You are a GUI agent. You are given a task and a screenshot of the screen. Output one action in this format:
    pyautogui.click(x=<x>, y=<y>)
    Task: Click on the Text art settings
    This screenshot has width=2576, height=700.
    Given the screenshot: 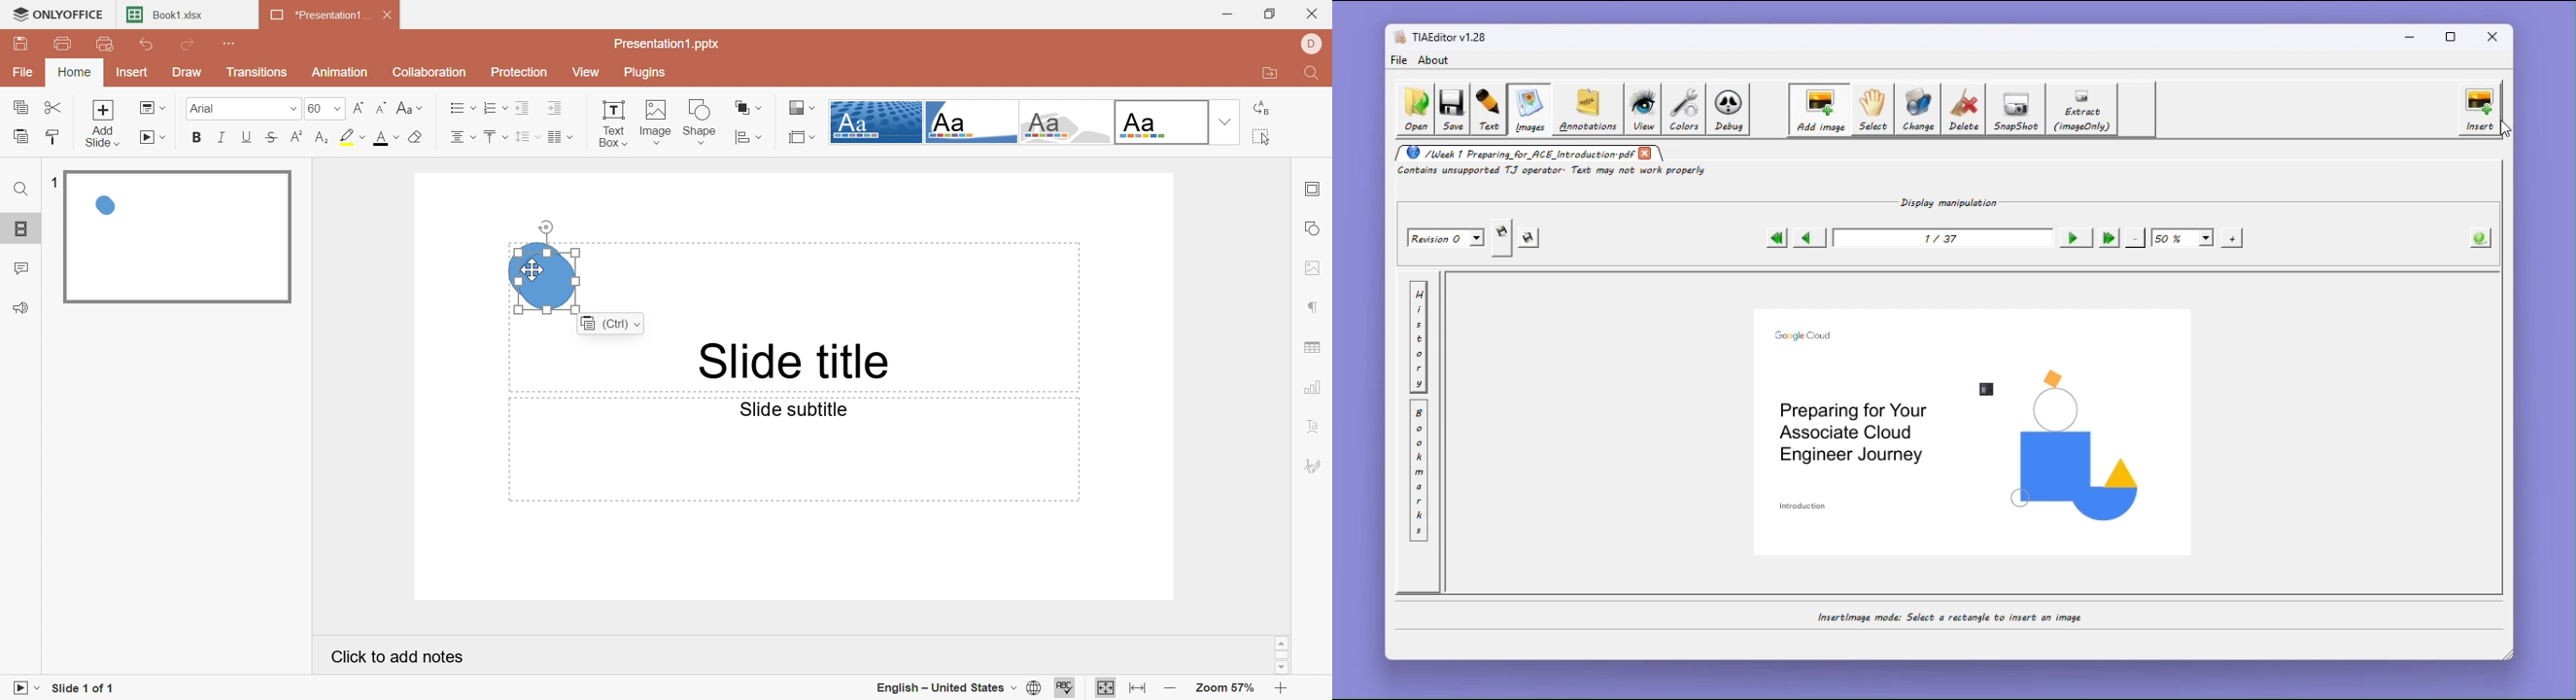 What is the action you would take?
    pyautogui.click(x=1319, y=429)
    